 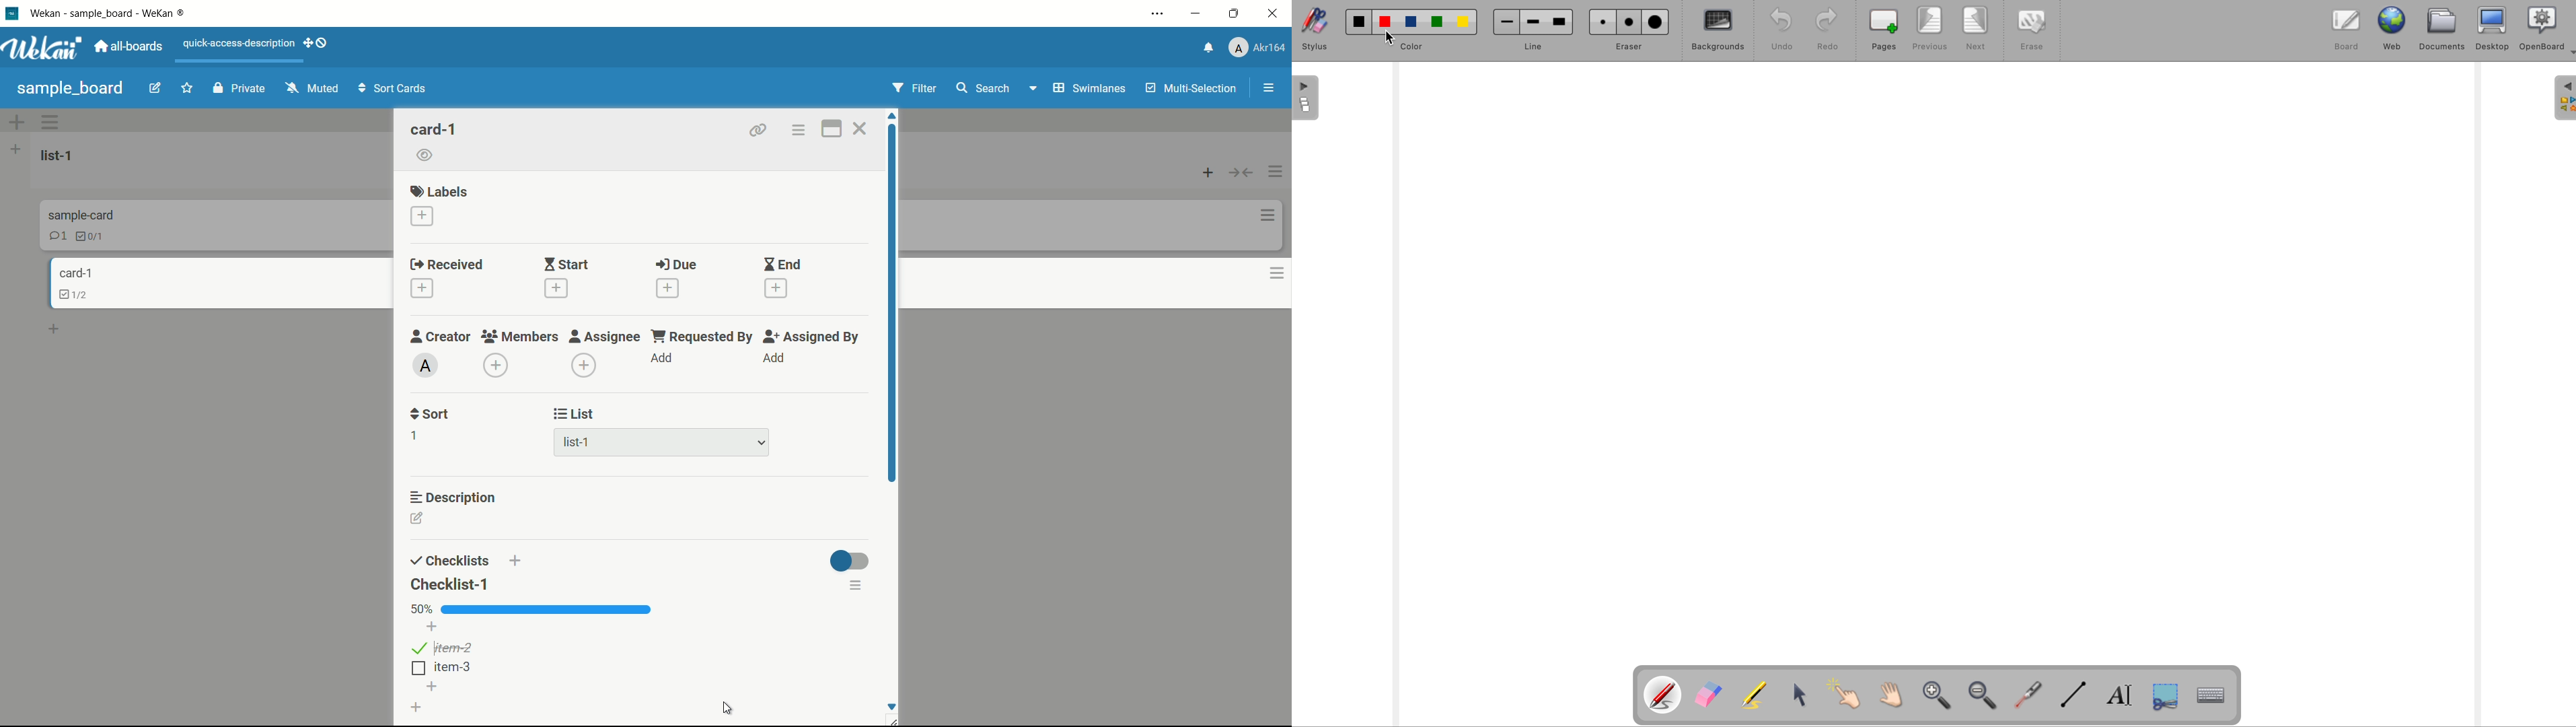 I want to click on add, so click(x=433, y=688).